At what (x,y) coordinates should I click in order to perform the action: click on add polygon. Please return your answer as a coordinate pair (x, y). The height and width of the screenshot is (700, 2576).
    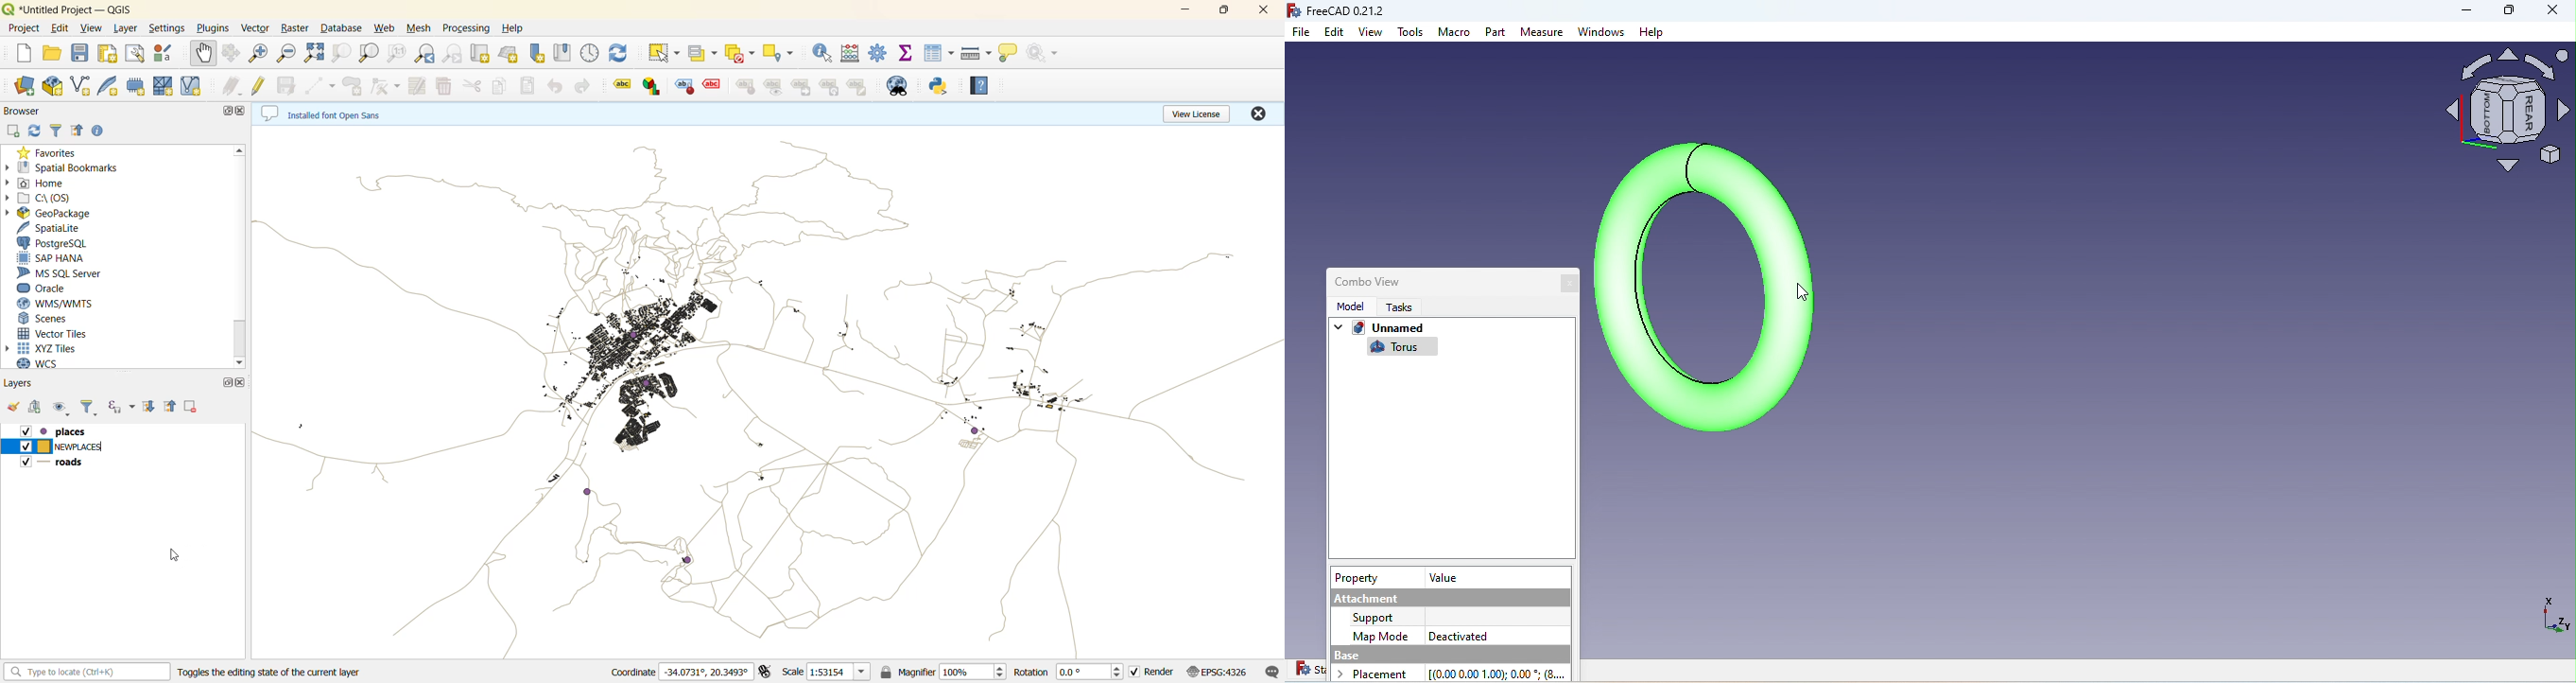
    Looking at the image, I should click on (353, 85).